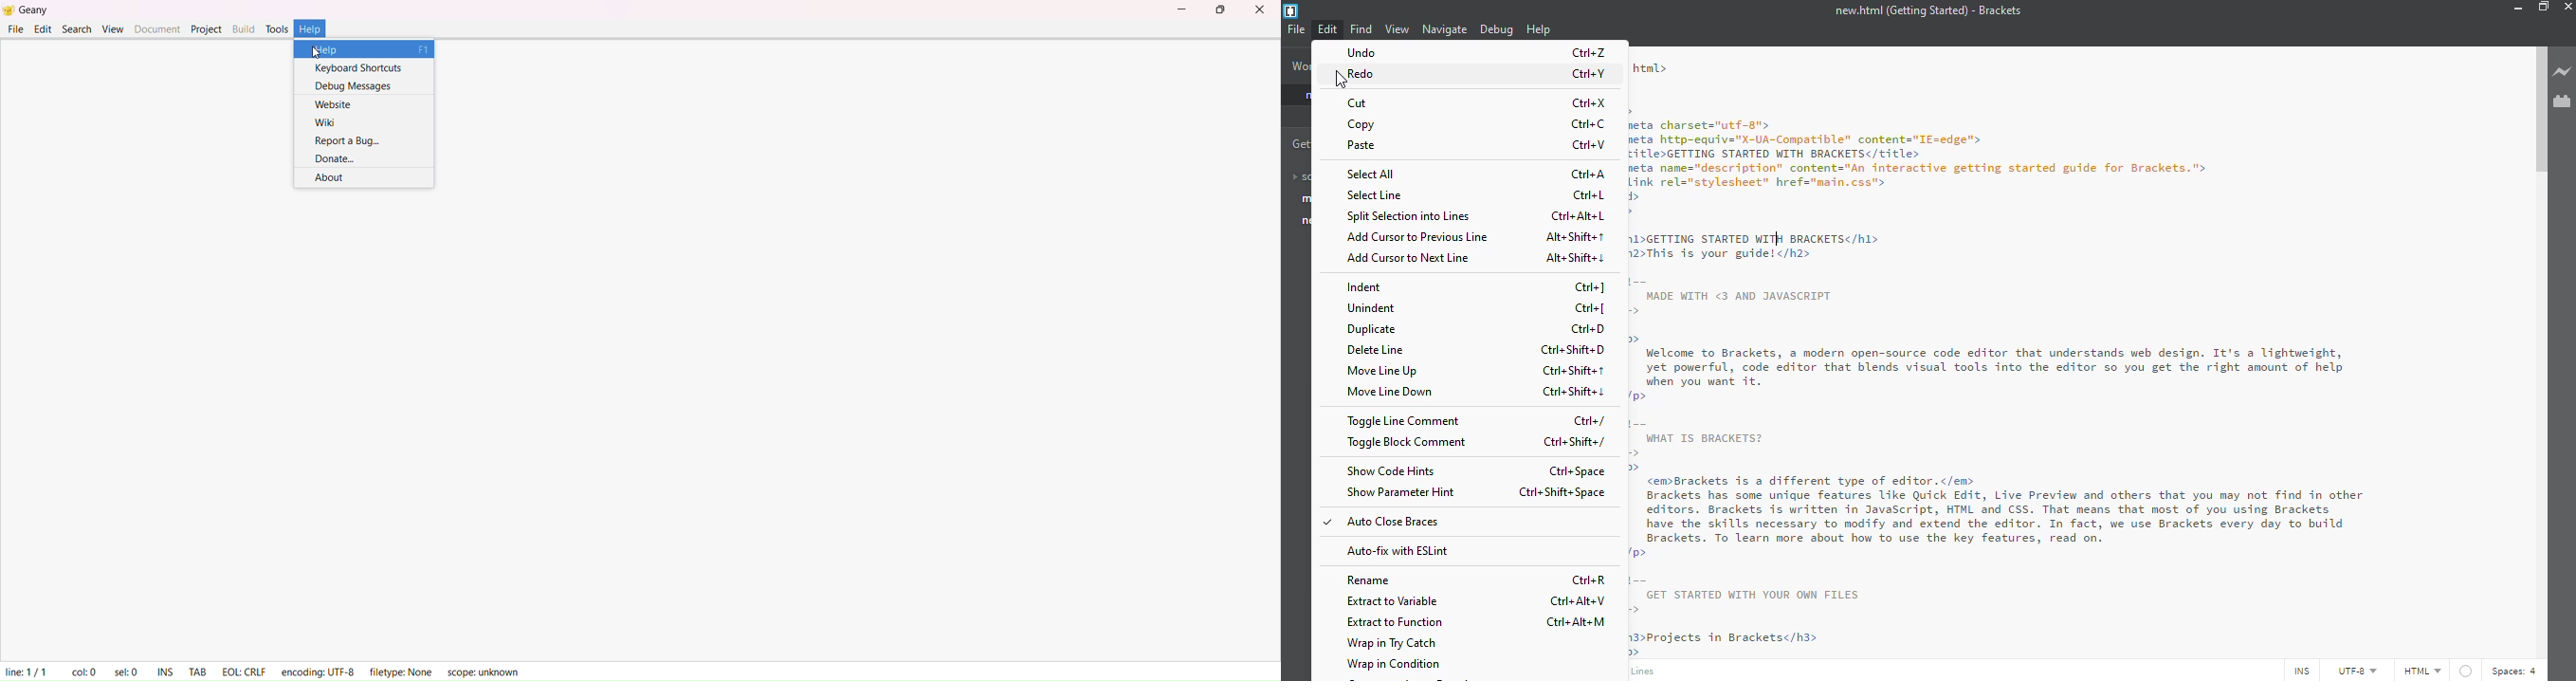 The height and width of the screenshot is (700, 2576). Describe the element at coordinates (1388, 523) in the screenshot. I see `auto close braces` at that location.